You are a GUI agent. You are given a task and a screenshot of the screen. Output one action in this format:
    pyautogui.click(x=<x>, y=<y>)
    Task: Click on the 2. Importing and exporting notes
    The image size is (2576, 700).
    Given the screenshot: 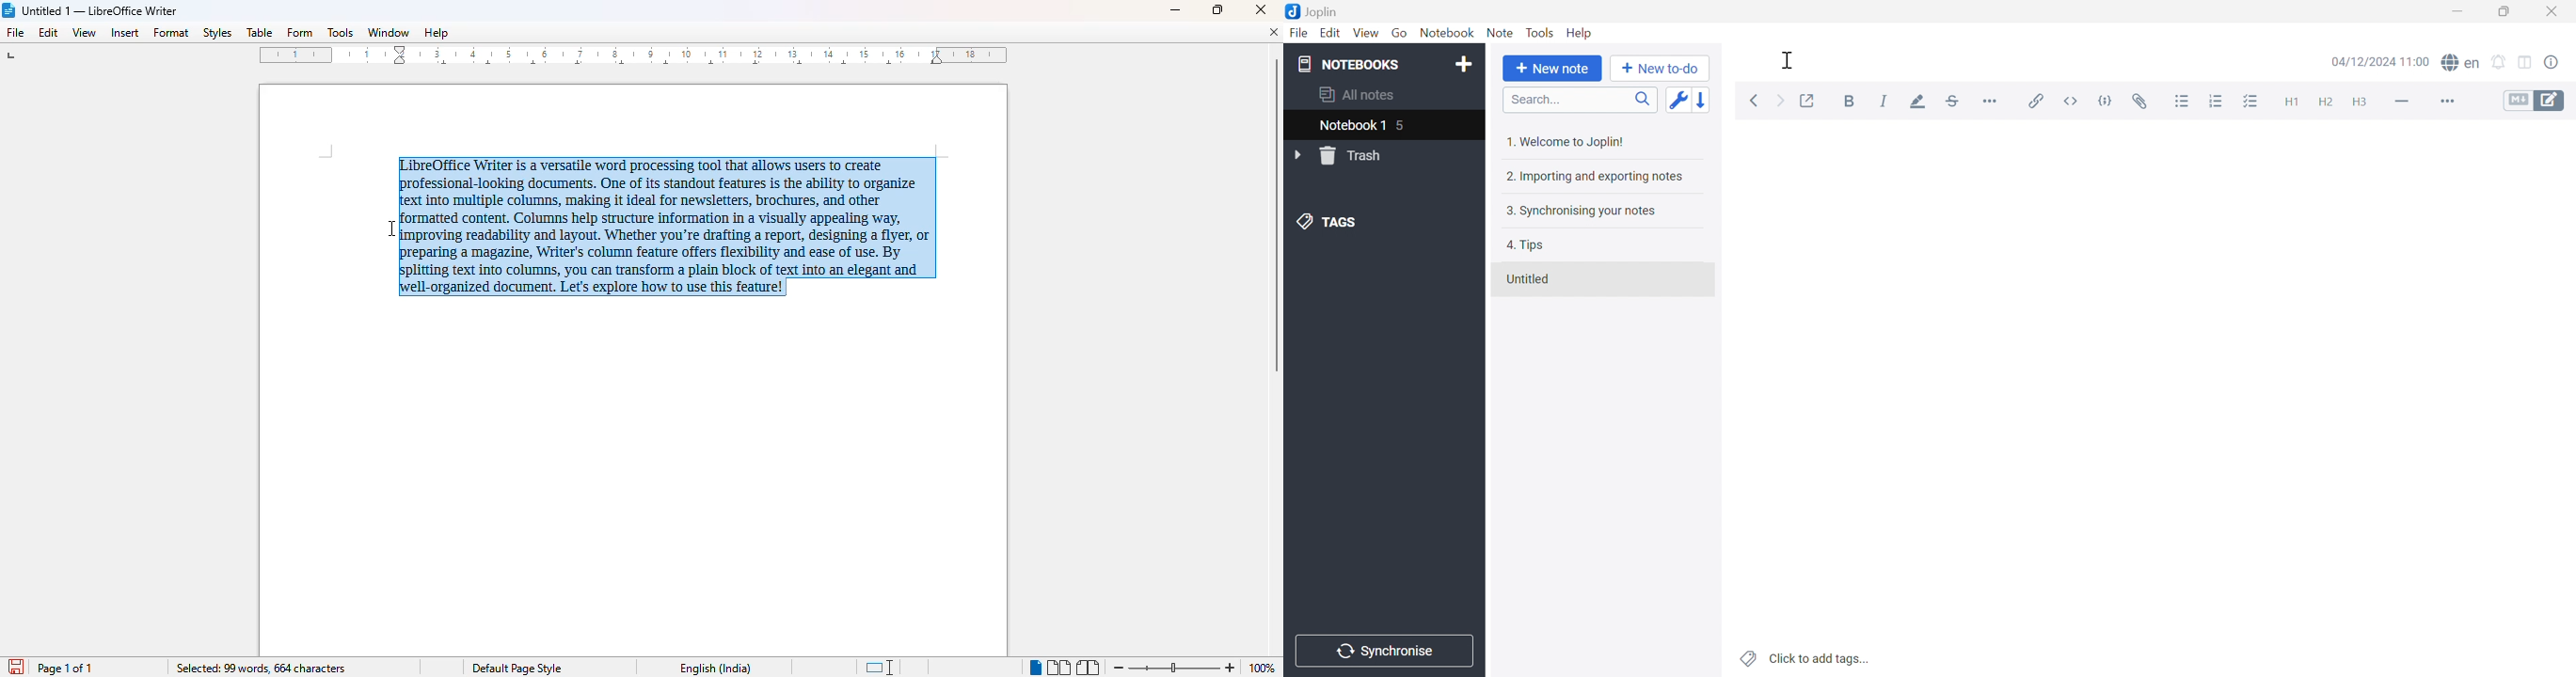 What is the action you would take?
    pyautogui.click(x=1597, y=178)
    